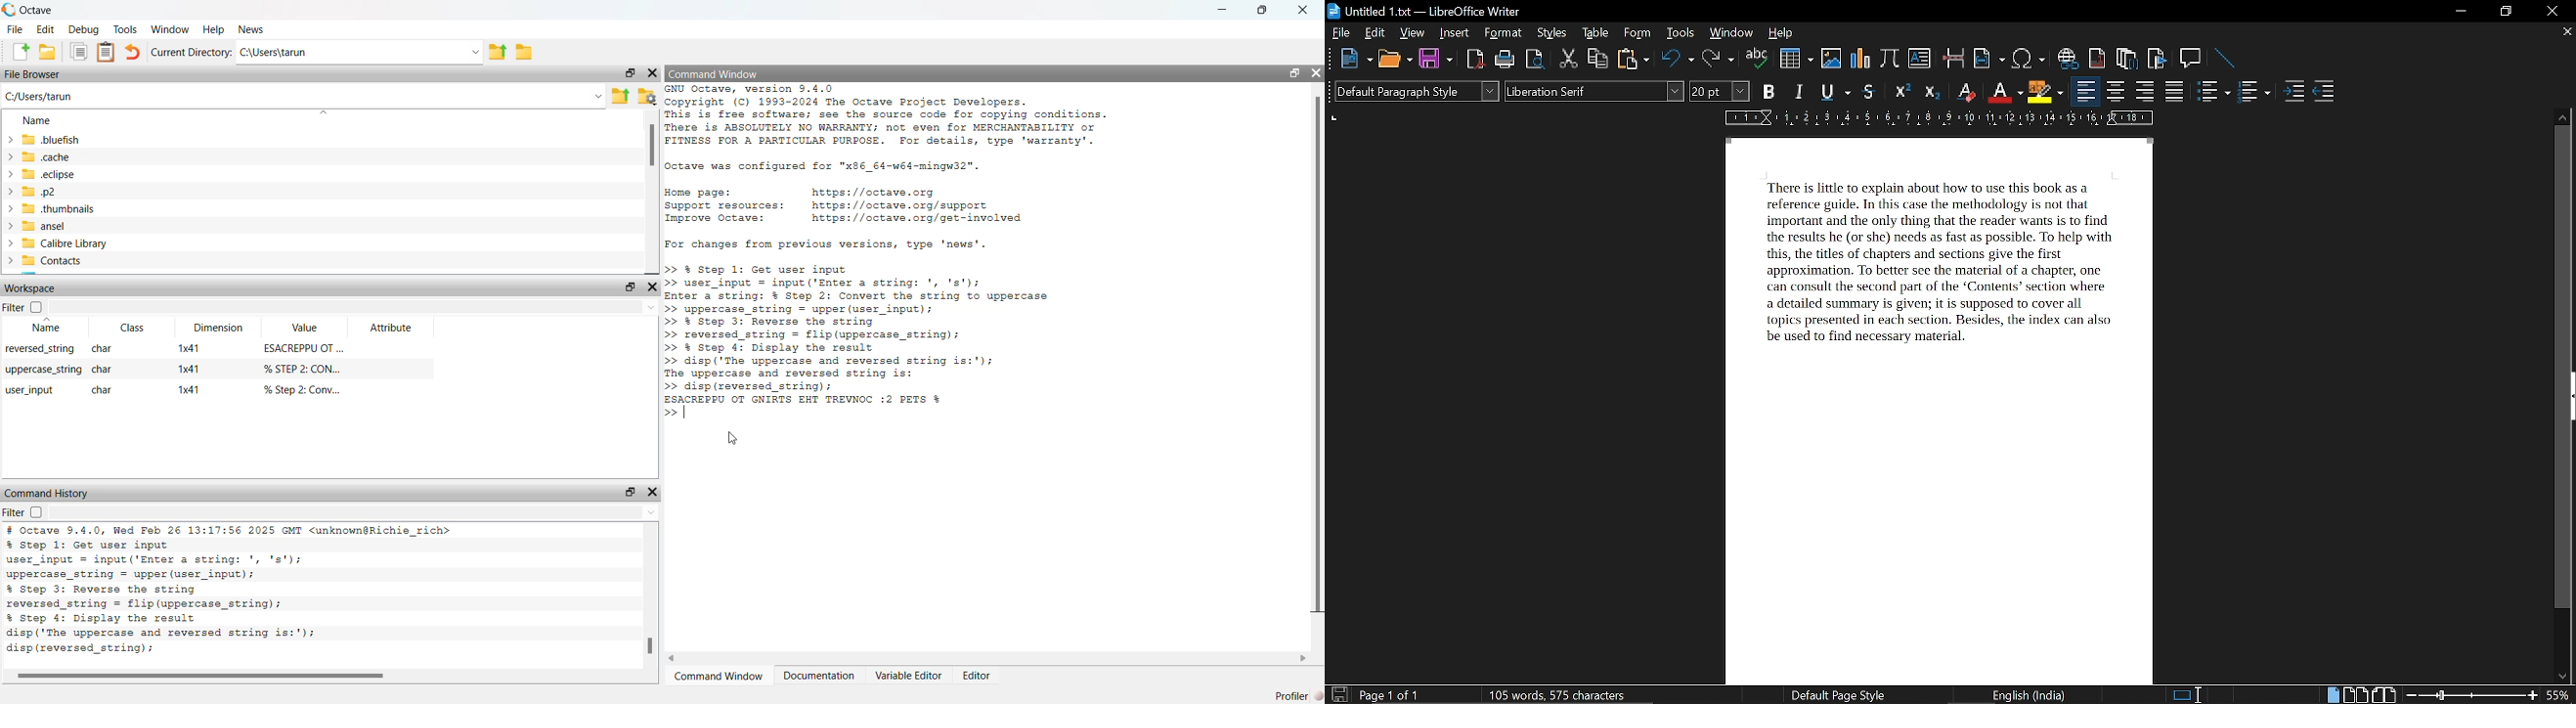 The image size is (2576, 728). What do you see at coordinates (99, 139) in the screenshot?
I see `.bluefish` at bounding box center [99, 139].